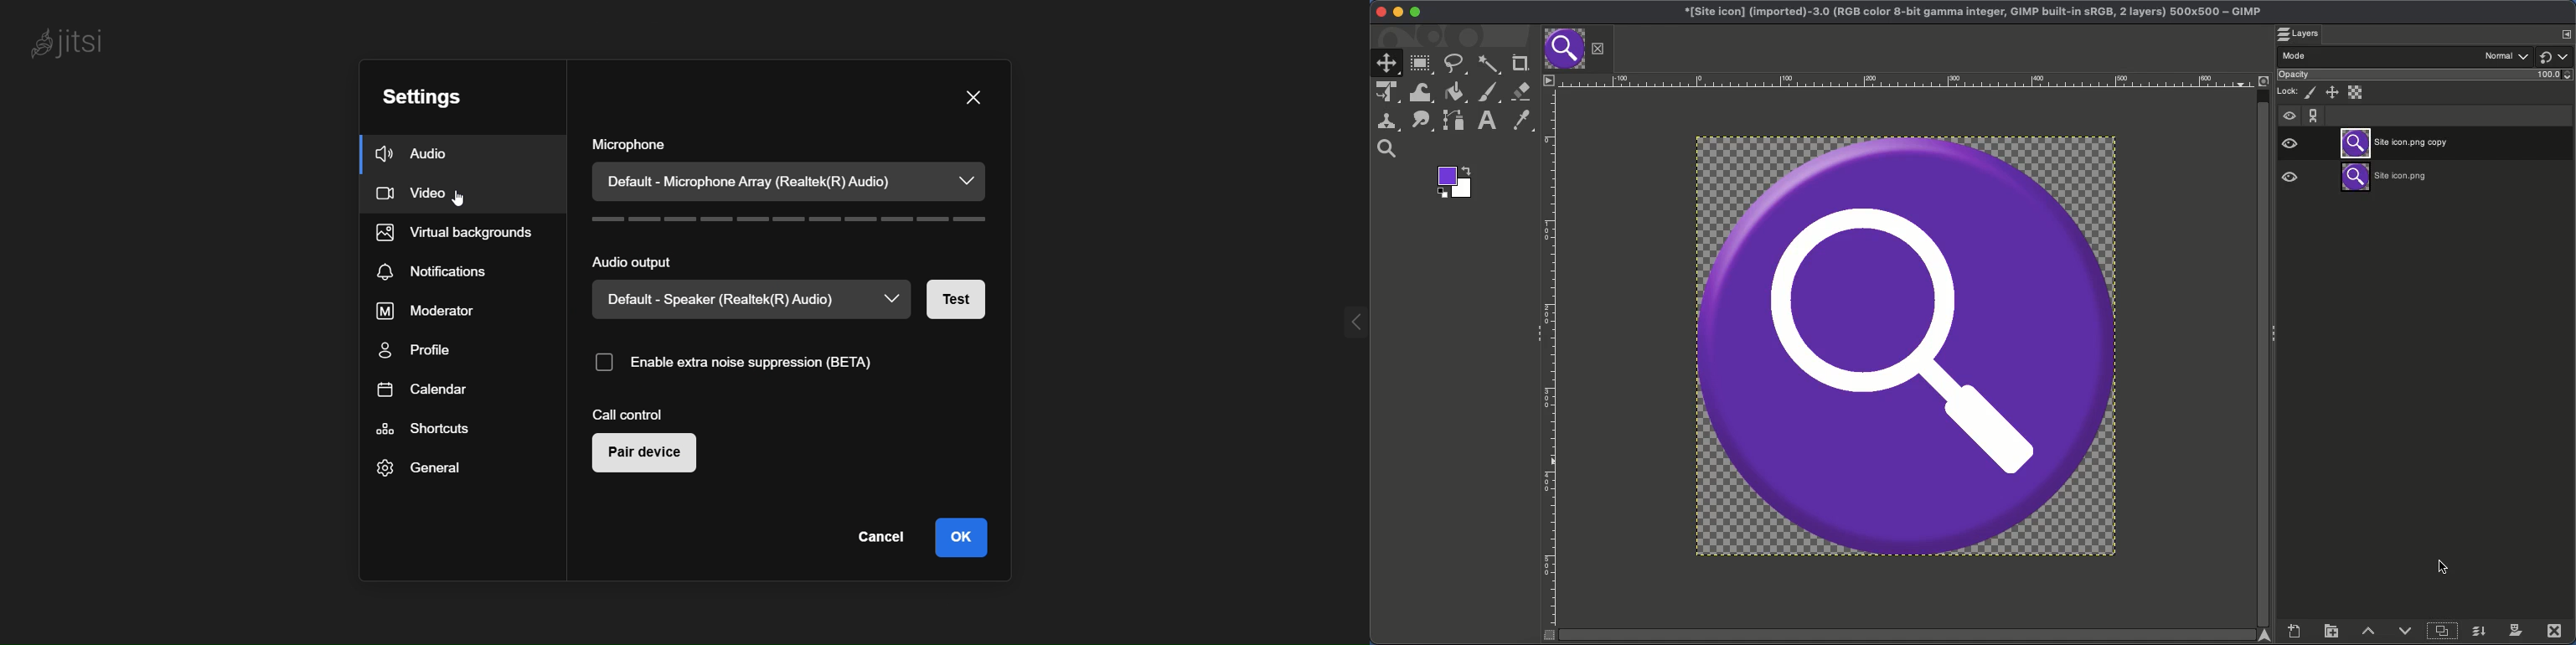  I want to click on Add a mask, so click(2515, 630).